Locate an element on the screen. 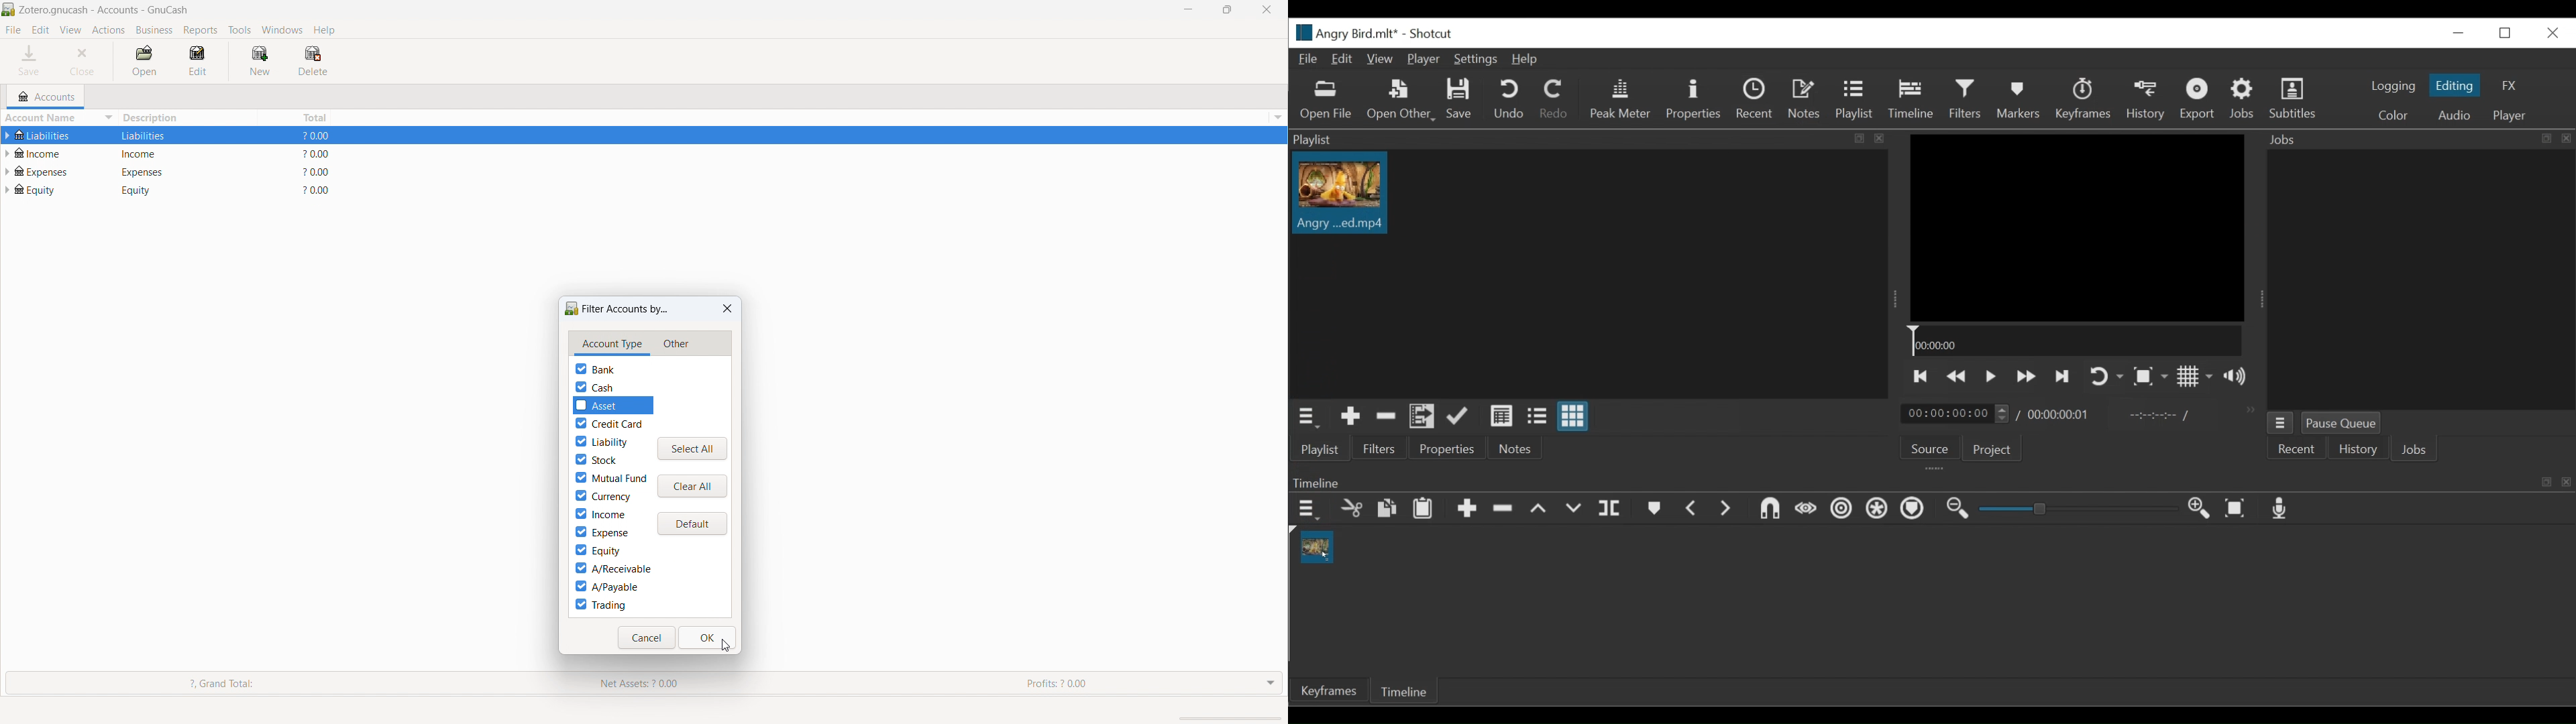 Image resolution: width=2576 pixels, height=728 pixels. Zoom timeline out is located at coordinates (1957, 509).